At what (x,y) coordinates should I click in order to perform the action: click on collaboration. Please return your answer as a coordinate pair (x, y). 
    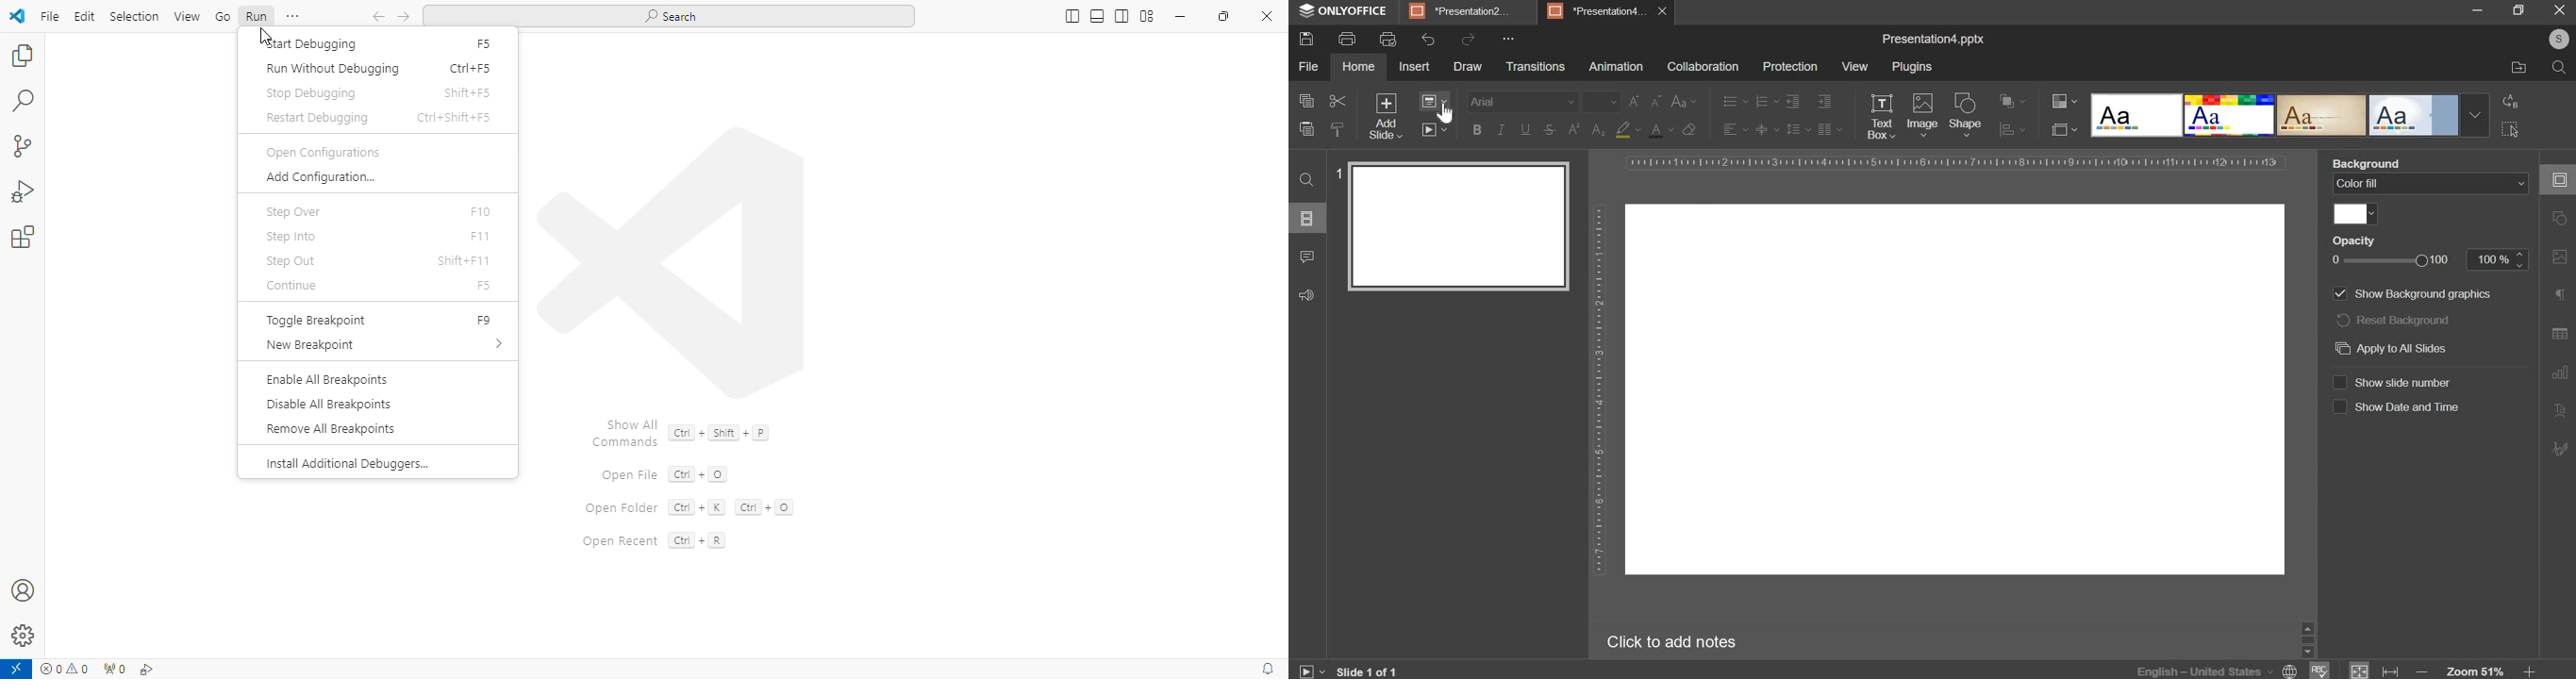
    Looking at the image, I should click on (1702, 68).